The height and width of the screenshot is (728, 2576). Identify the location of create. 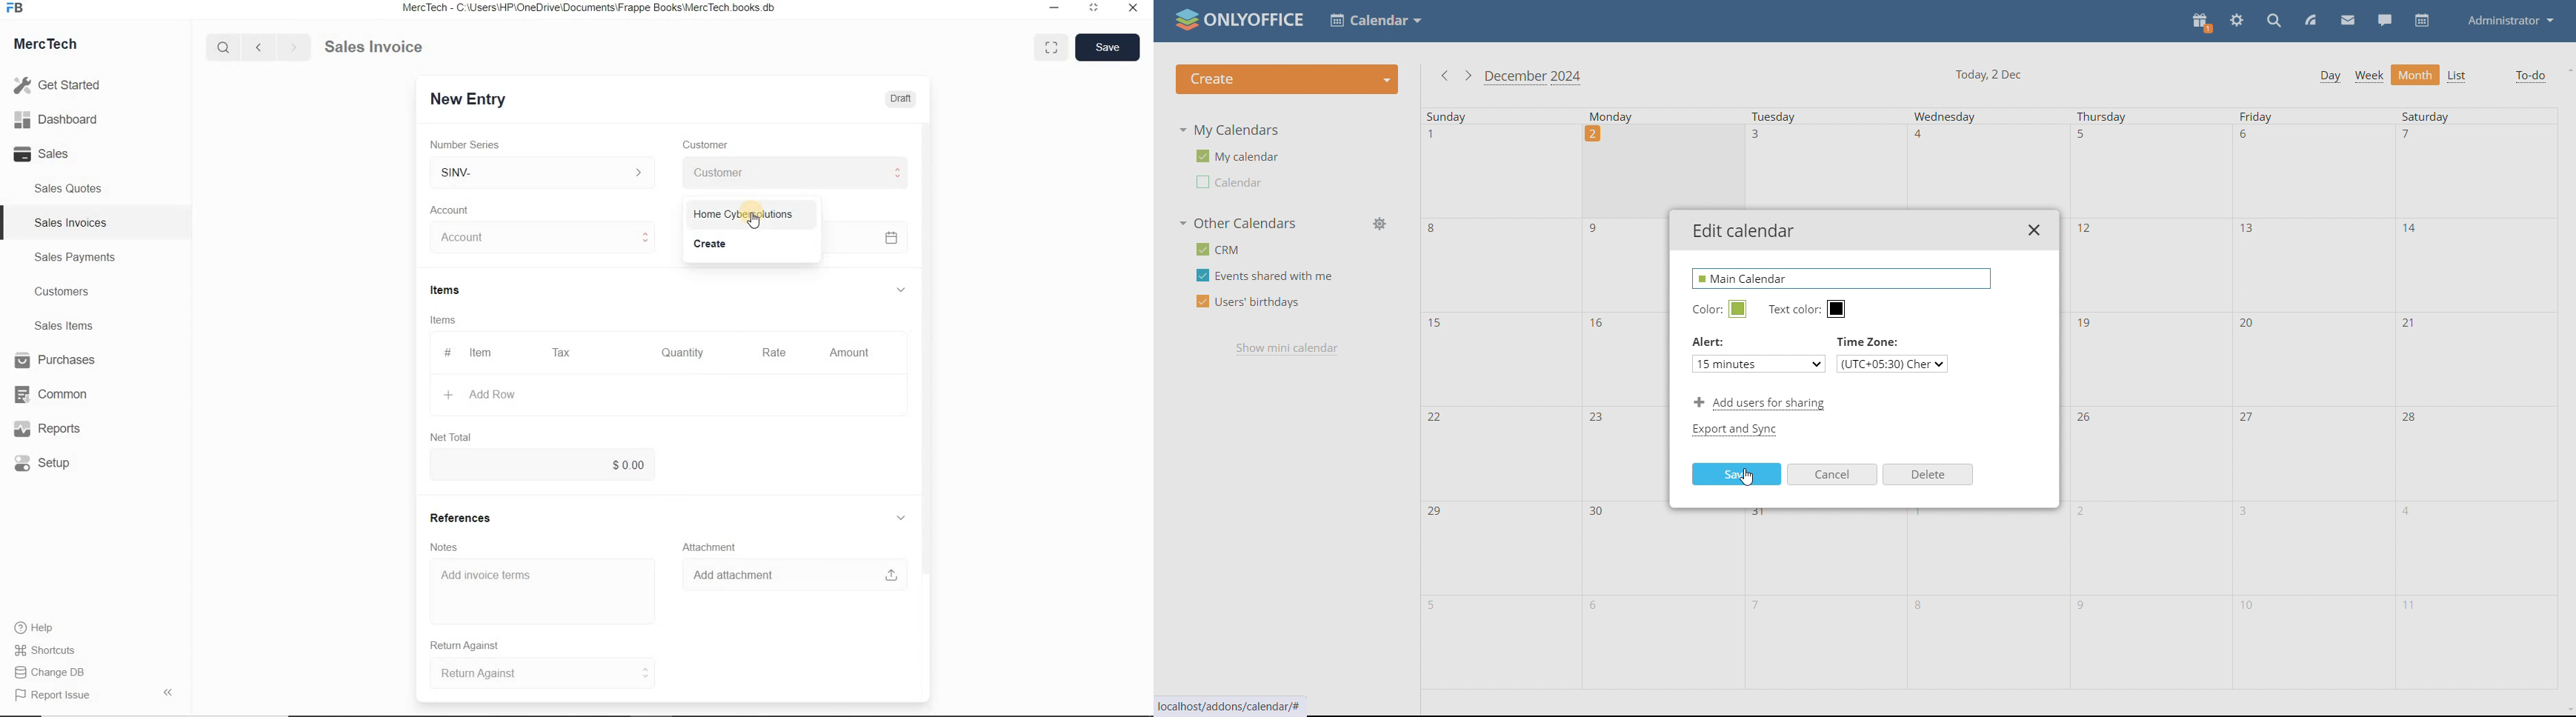
(1287, 79).